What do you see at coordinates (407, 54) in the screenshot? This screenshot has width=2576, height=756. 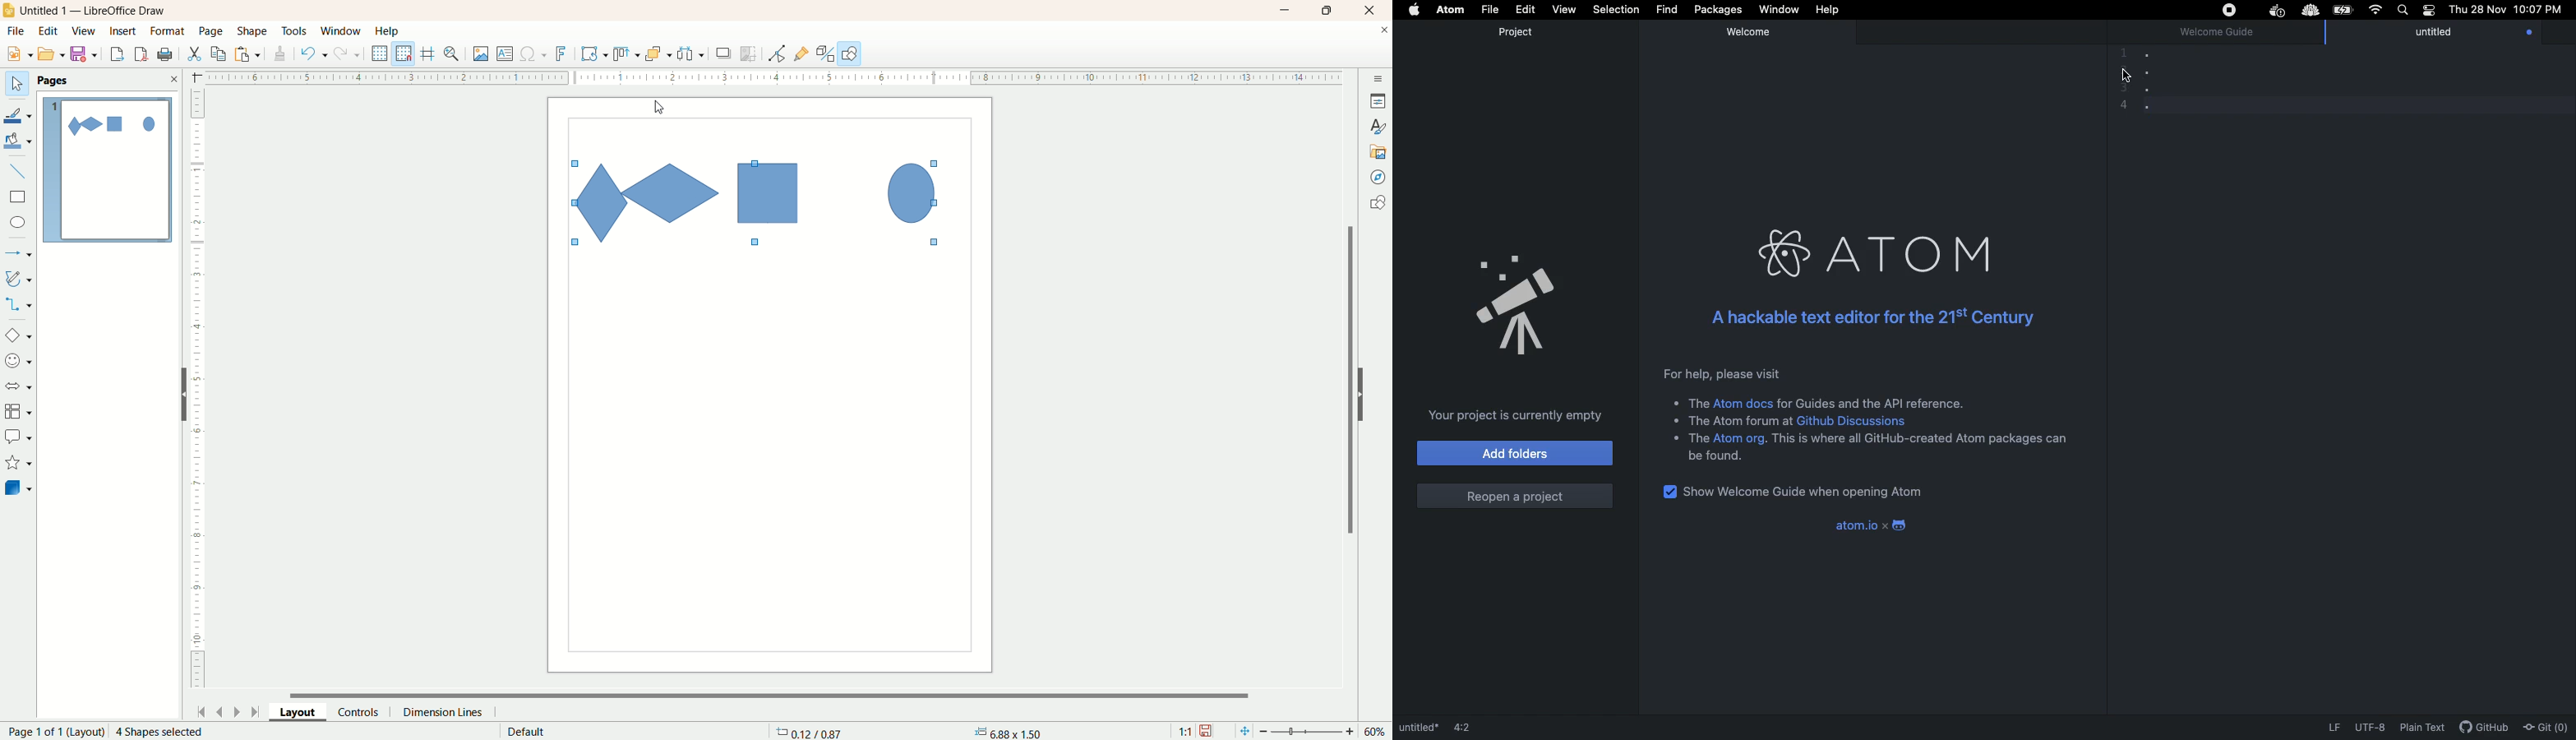 I see `snap to grid` at bounding box center [407, 54].